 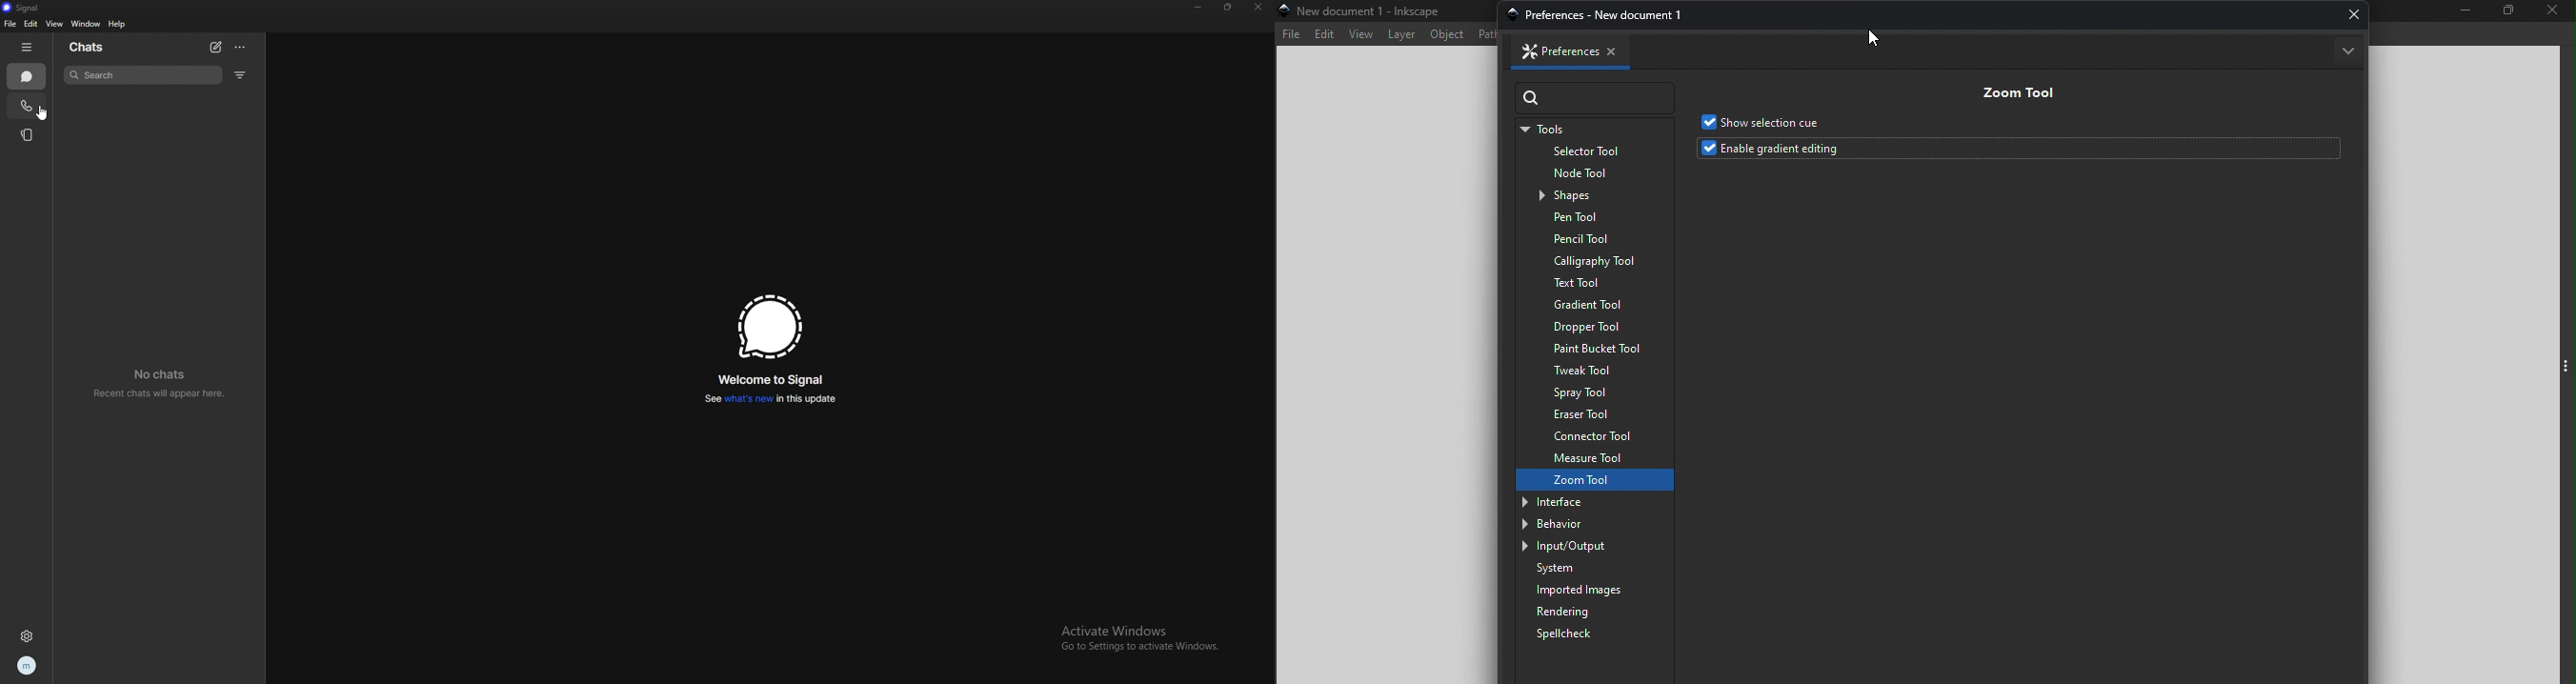 I want to click on see whats new in this update, so click(x=771, y=399).